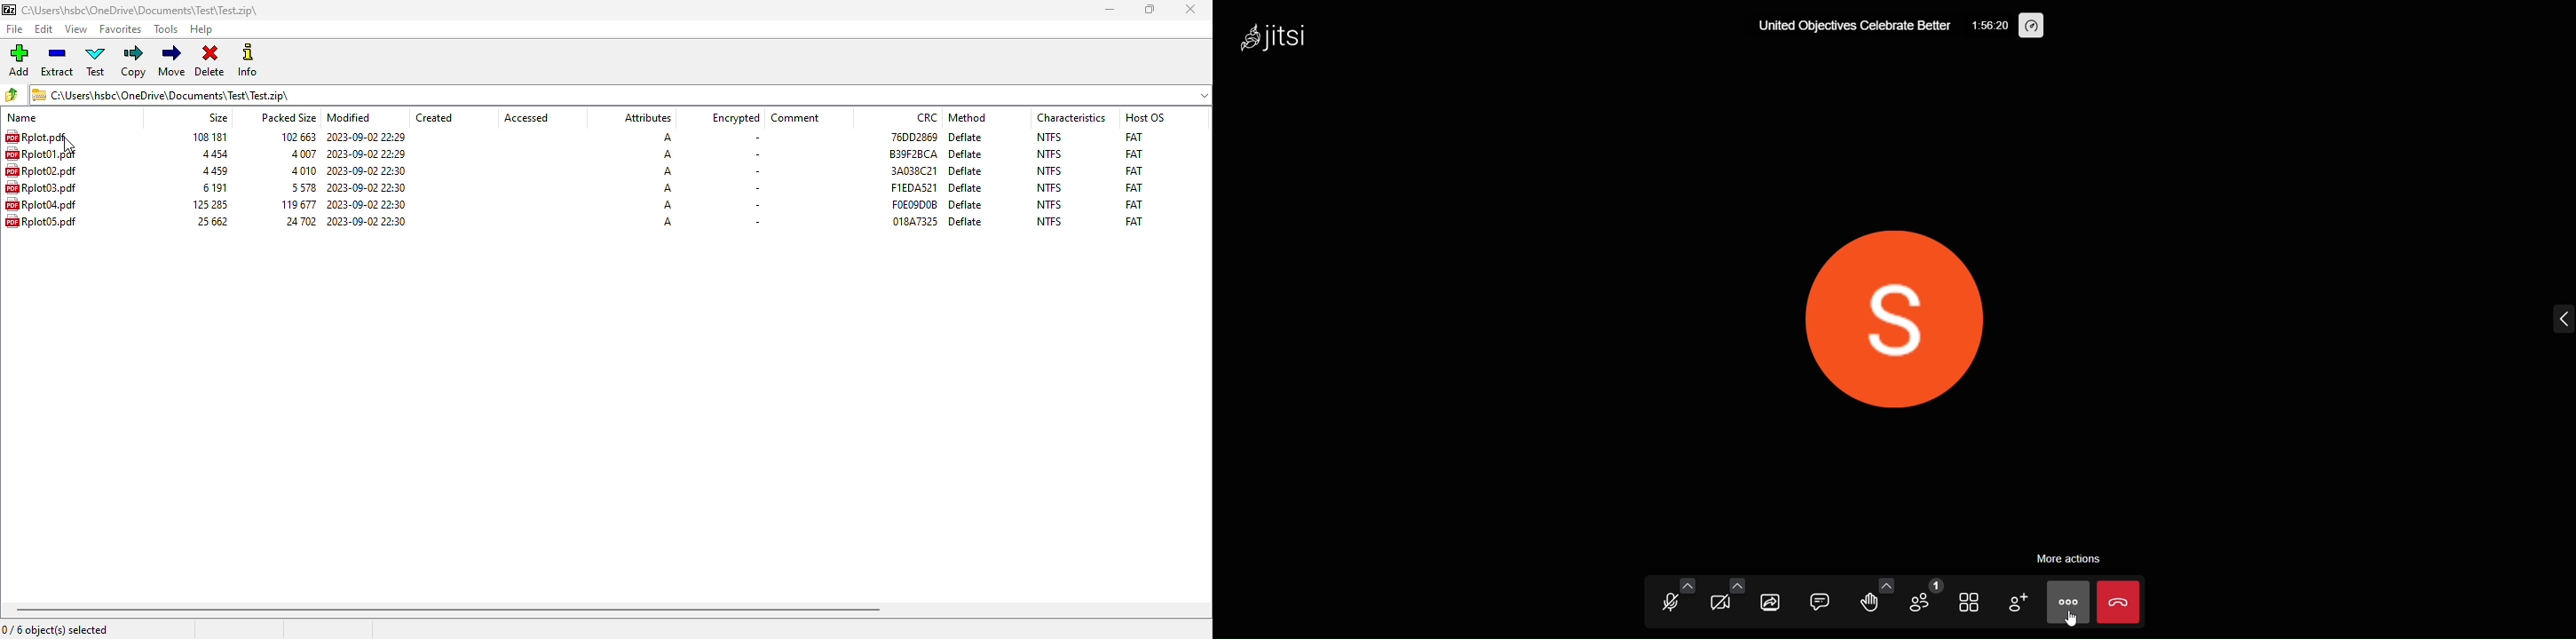  What do you see at coordinates (41, 187) in the screenshot?
I see `file` at bounding box center [41, 187].